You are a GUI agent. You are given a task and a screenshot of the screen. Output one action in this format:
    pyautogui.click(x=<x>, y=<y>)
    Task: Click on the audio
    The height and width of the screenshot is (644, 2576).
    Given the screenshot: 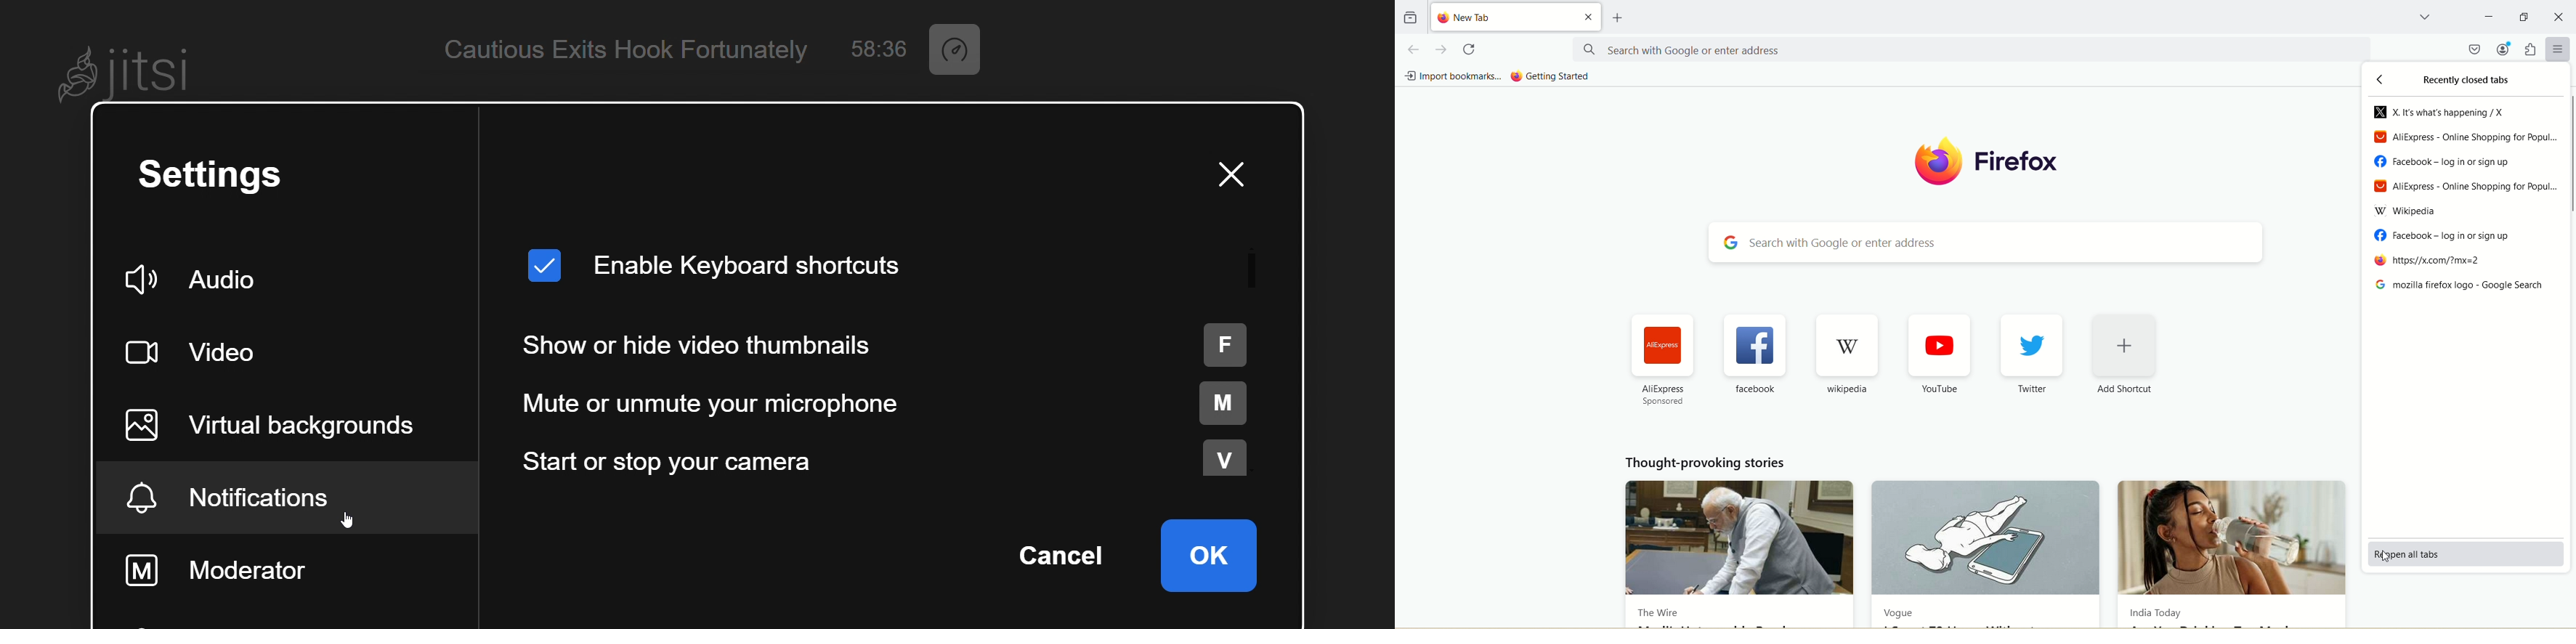 What is the action you would take?
    pyautogui.click(x=201, y=274)
    